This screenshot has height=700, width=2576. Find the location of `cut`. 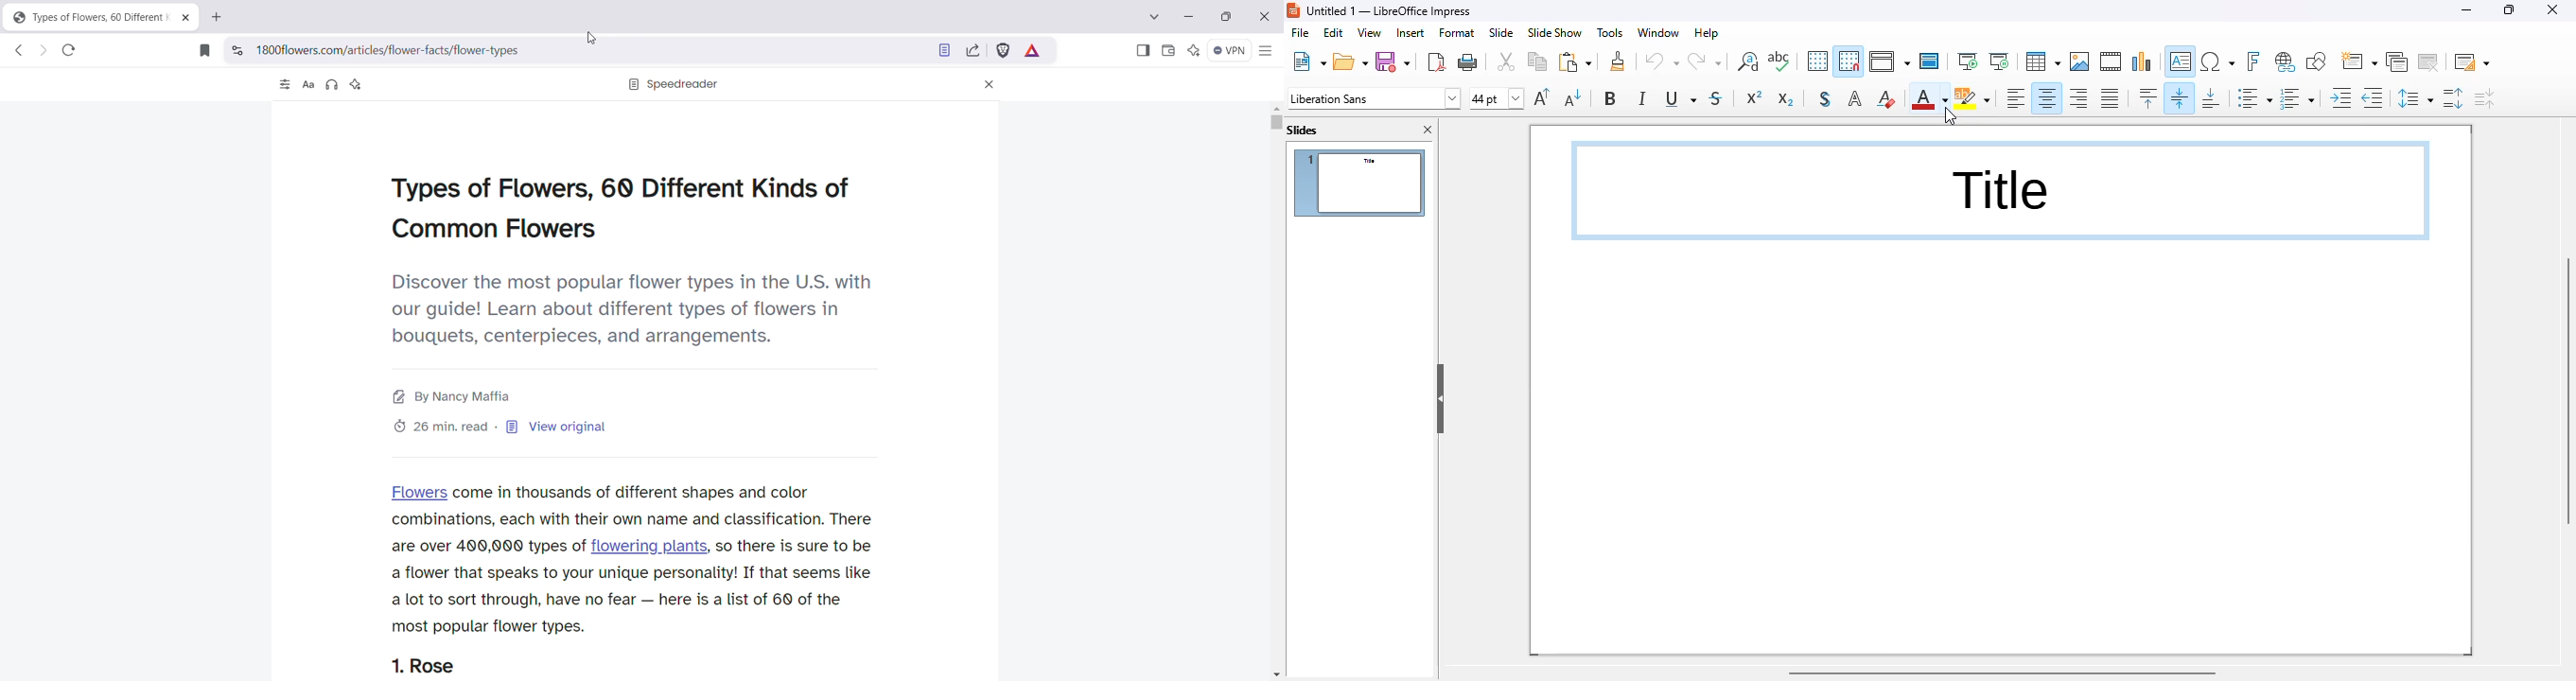

cut is located at coordinates (1506, 61).